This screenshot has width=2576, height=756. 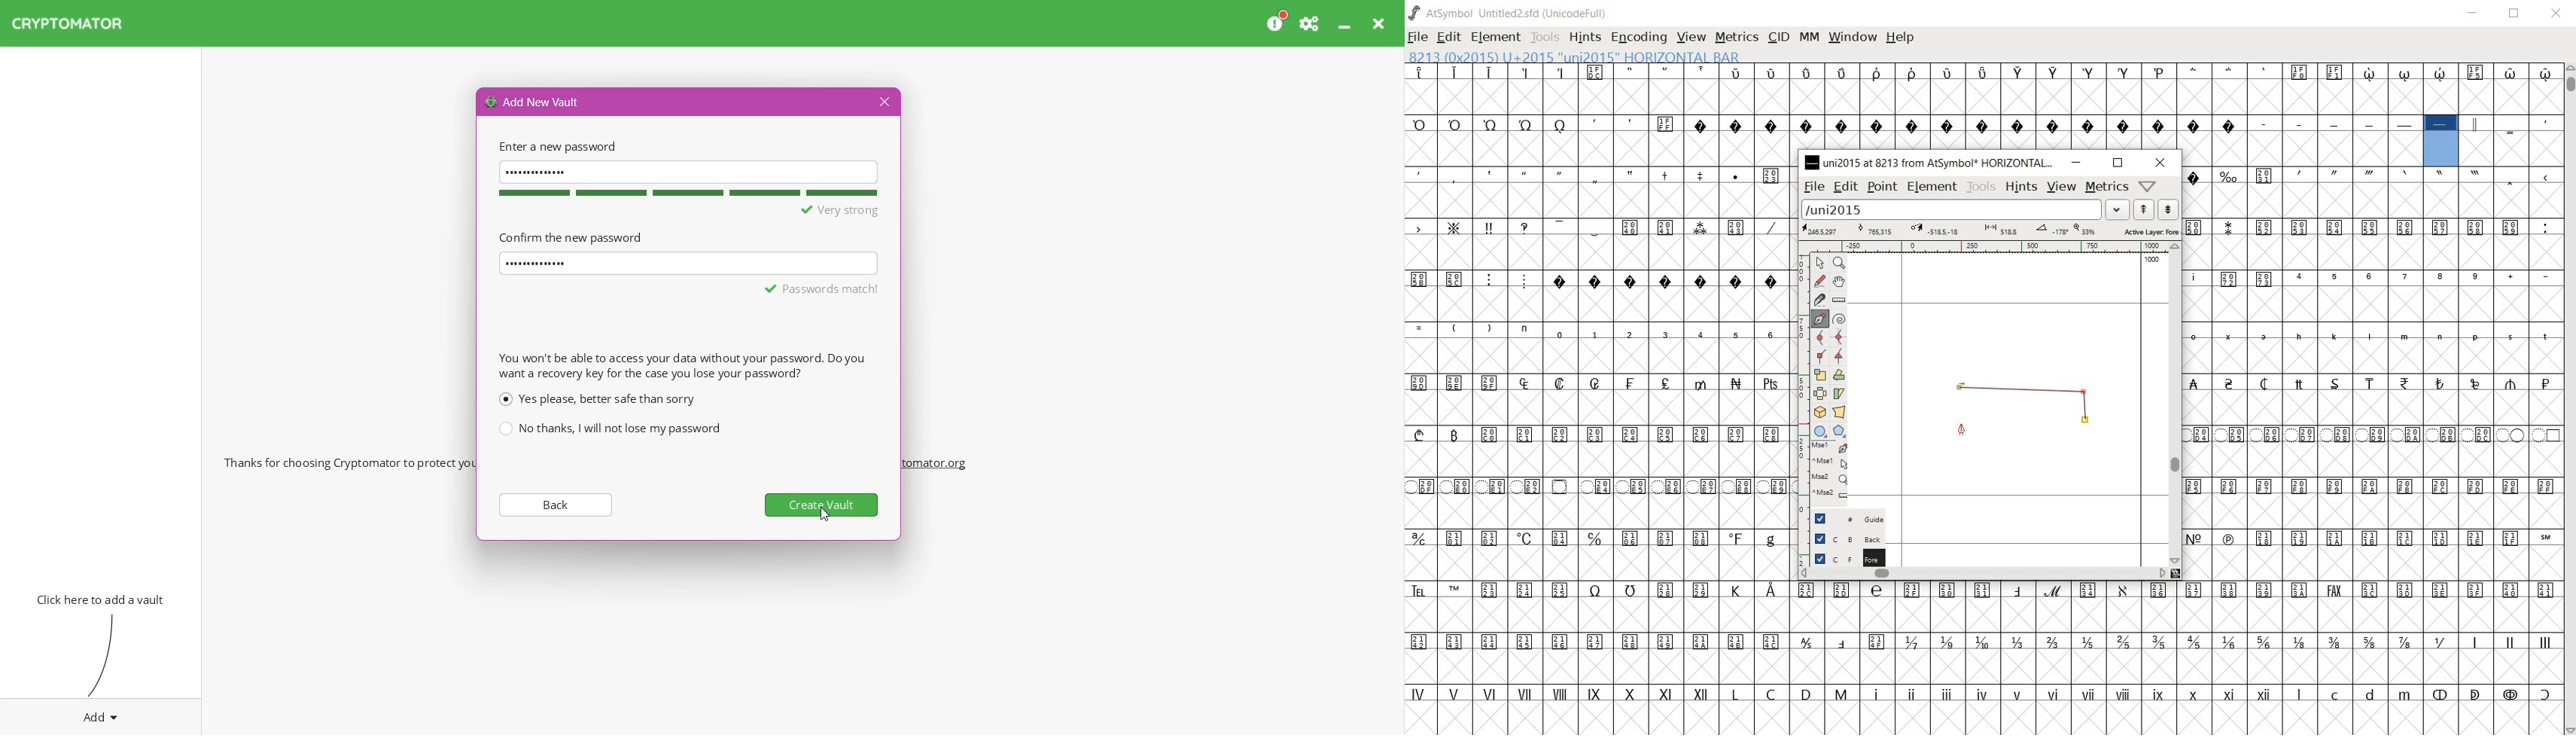 I want to click on metrics, so click(x=2106, y=186).